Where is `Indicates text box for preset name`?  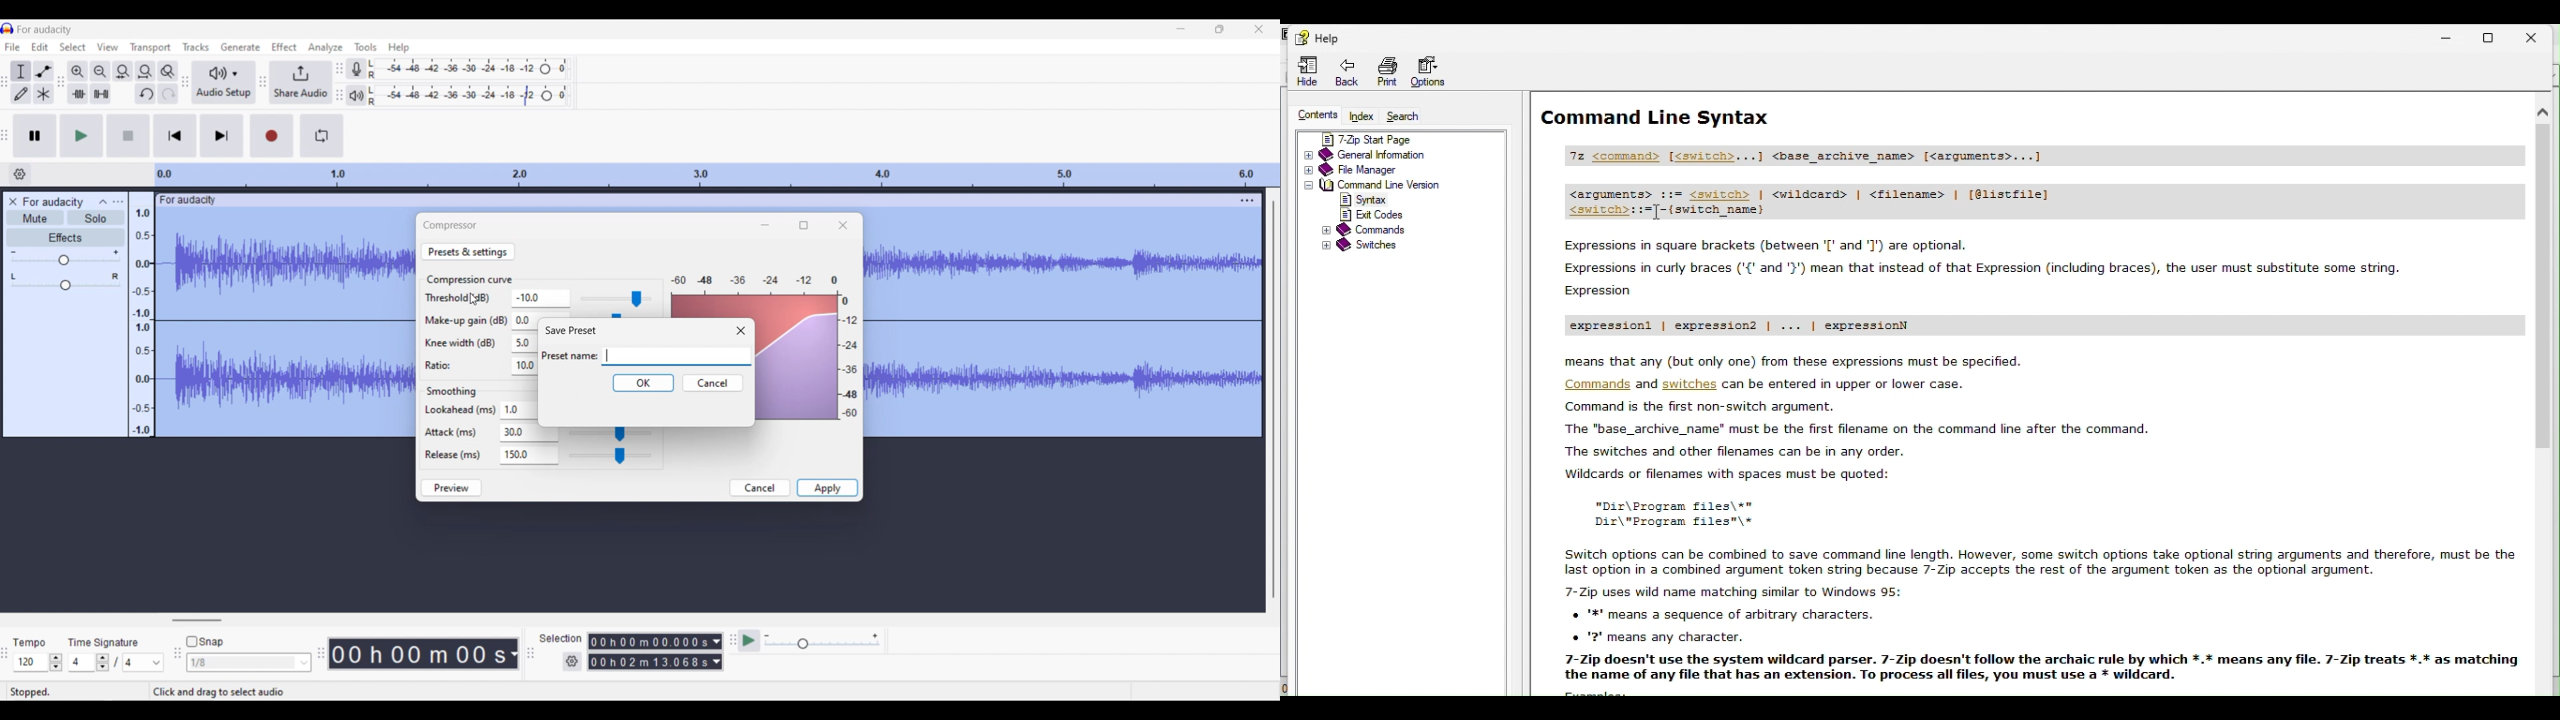
Indicates text box for preset name is located at coordinates (567, 355).